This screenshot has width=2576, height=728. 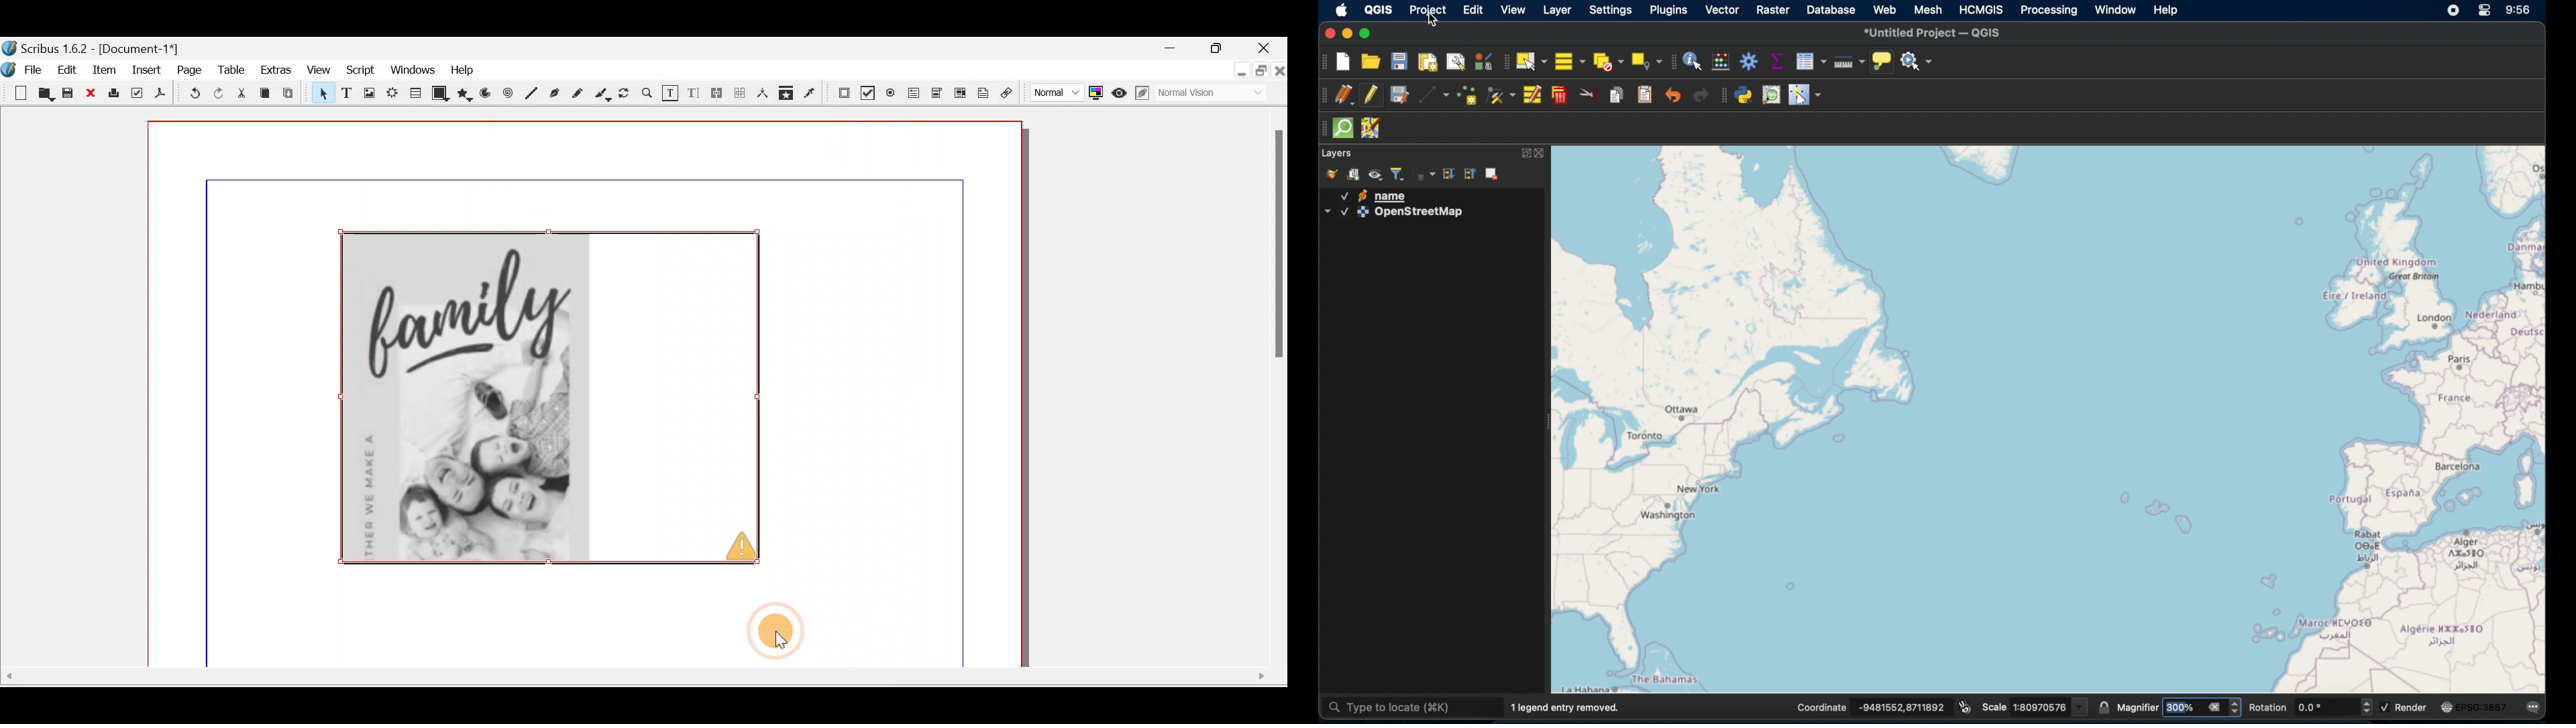 I want to click on Paste, so click(x=291, y=93).